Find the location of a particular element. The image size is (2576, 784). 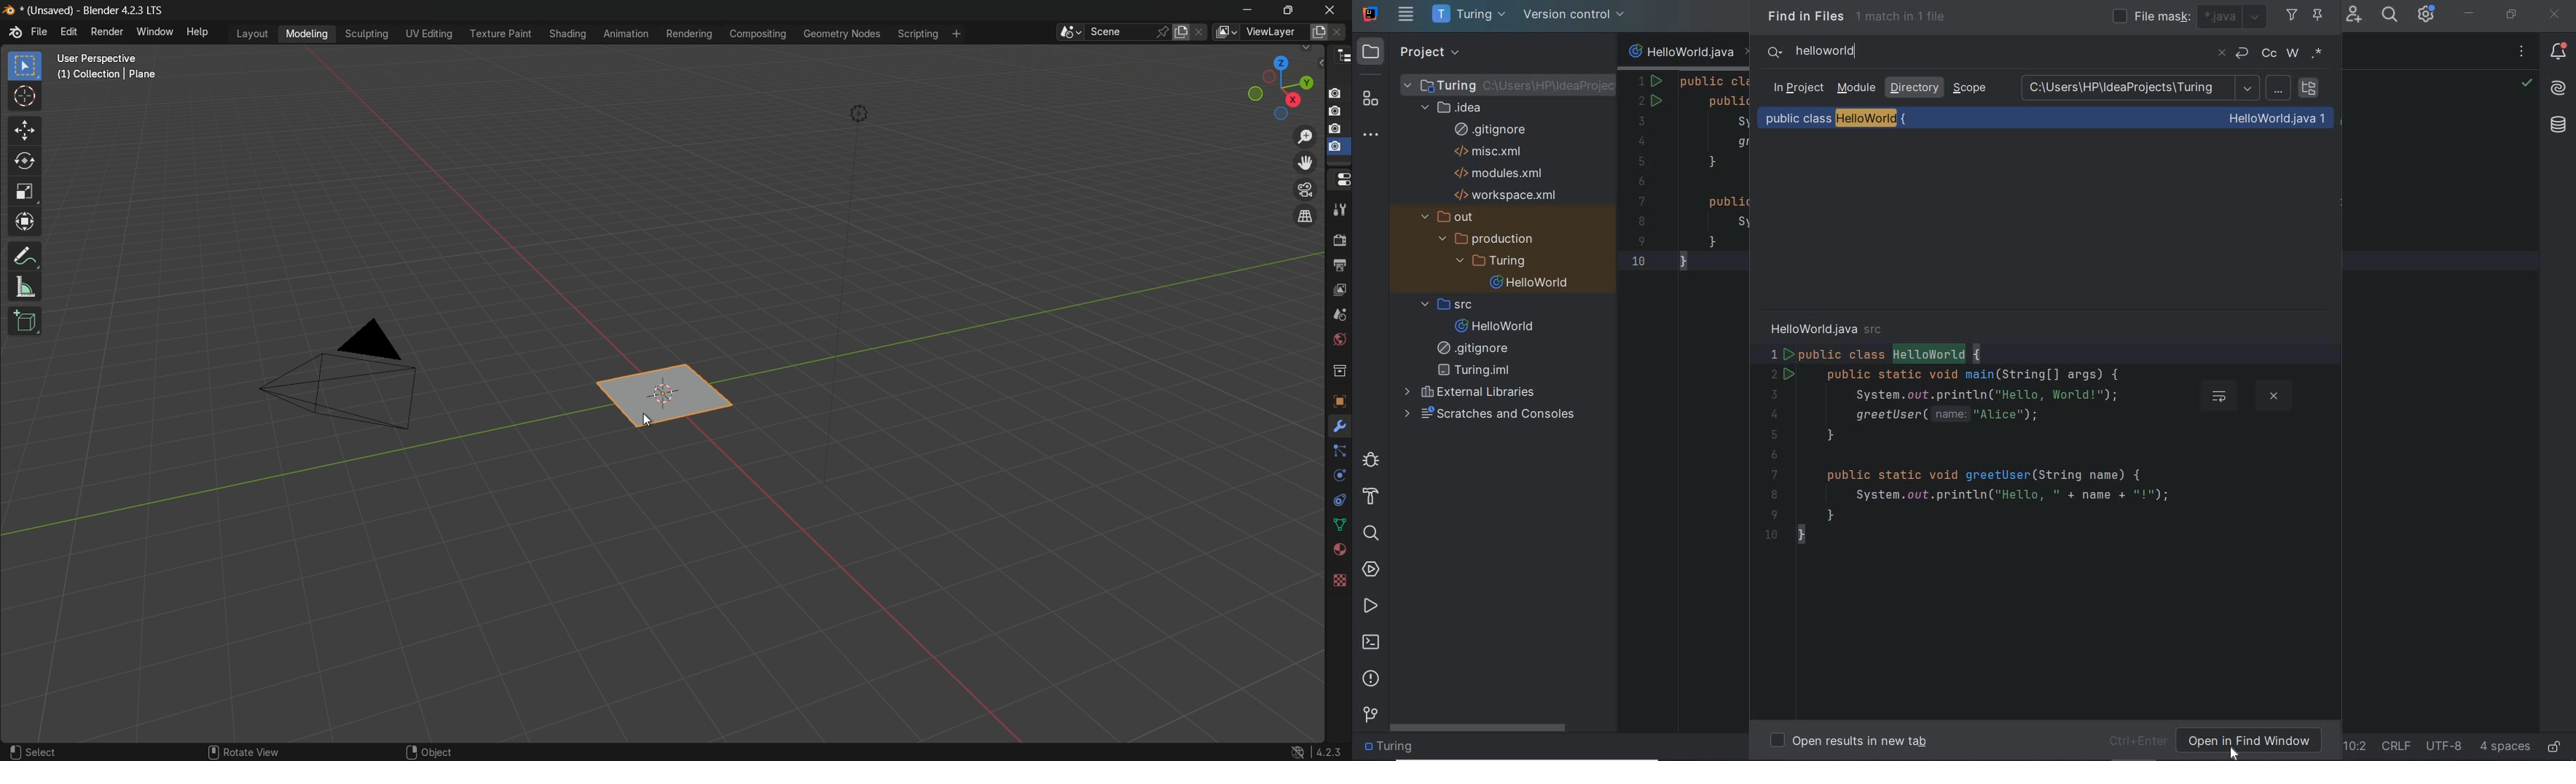

collections is located at coordinates (1339, 369).